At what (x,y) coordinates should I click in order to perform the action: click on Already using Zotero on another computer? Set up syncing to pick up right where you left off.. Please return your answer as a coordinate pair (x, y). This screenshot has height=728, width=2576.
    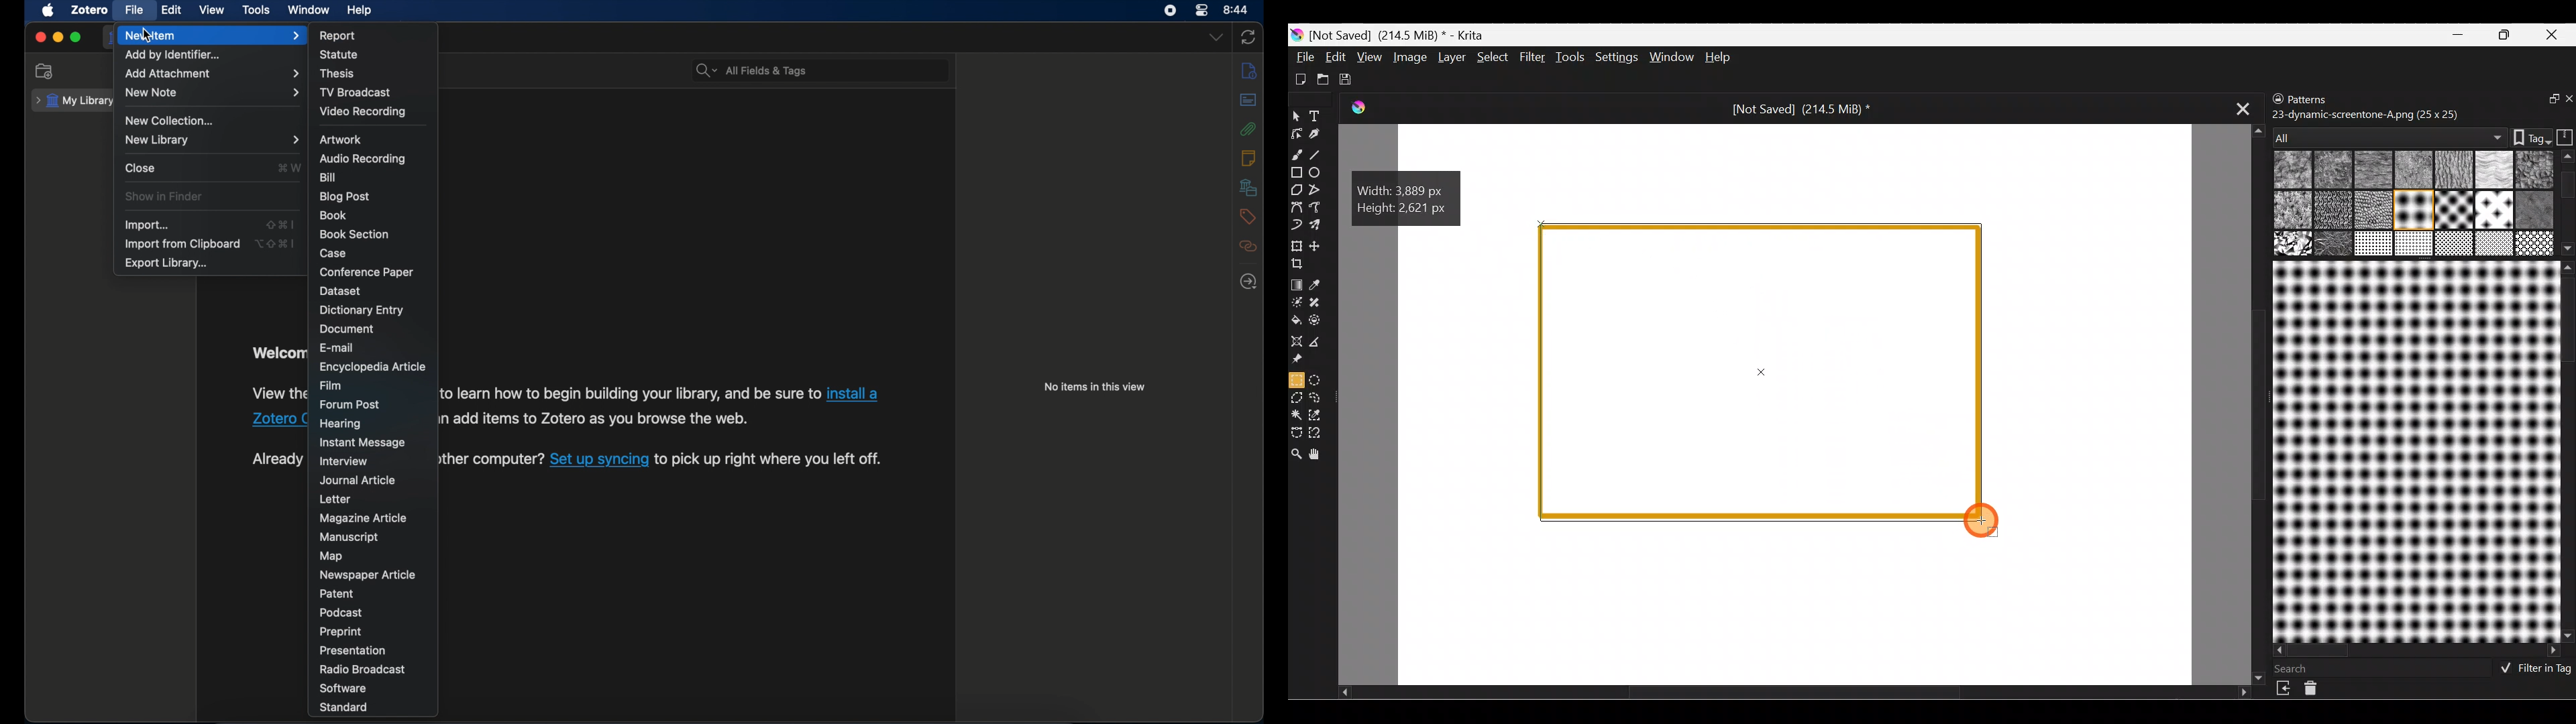
    Looking at the image, I should click on (491, 460).